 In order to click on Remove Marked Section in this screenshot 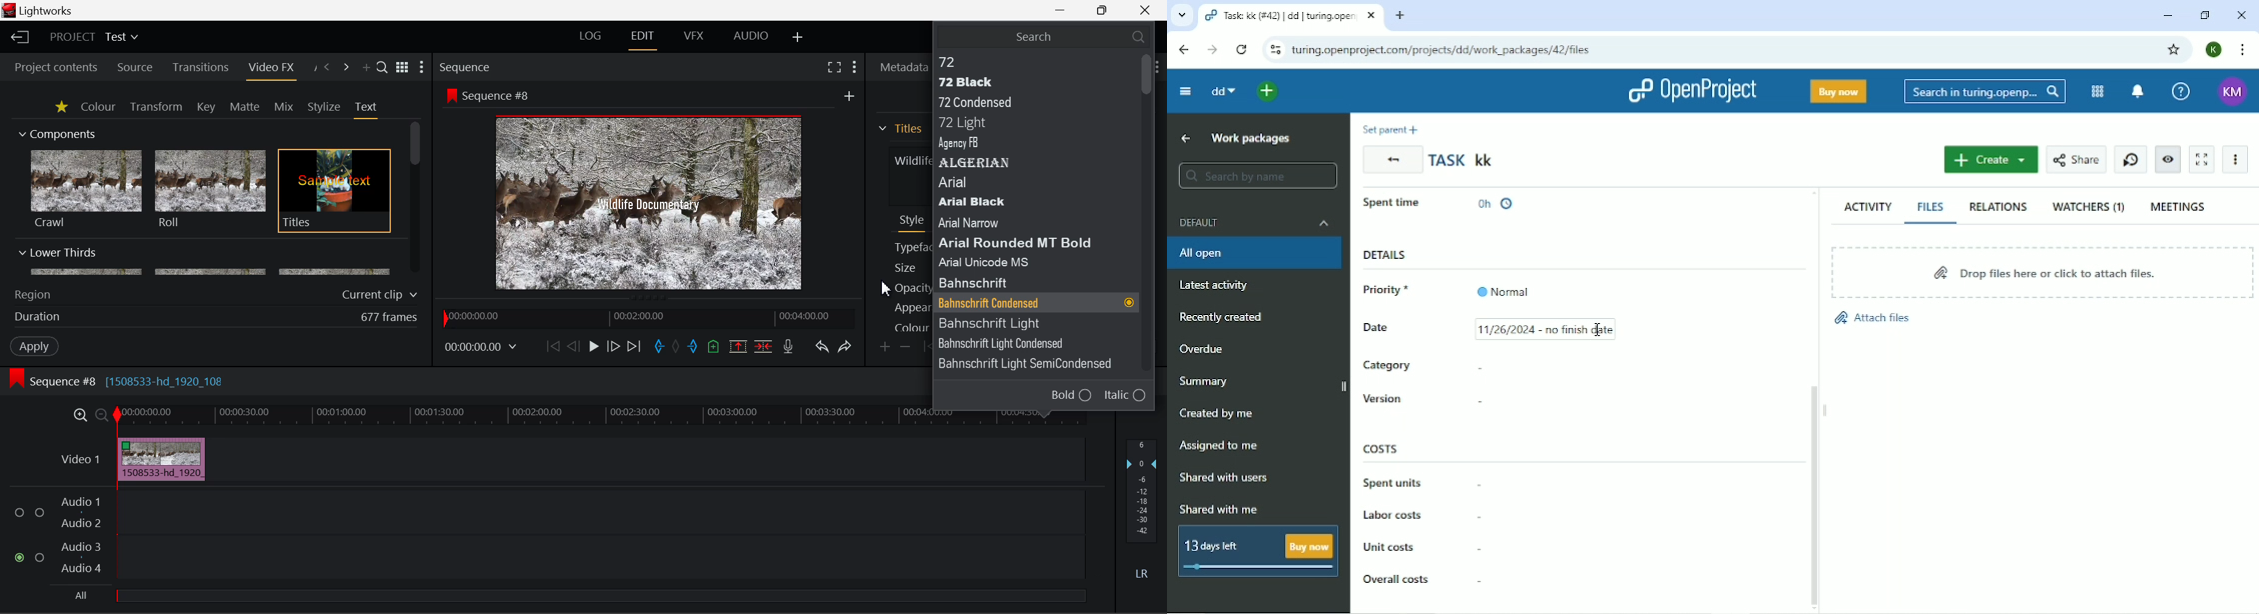, I will do `click(738, 347)`.